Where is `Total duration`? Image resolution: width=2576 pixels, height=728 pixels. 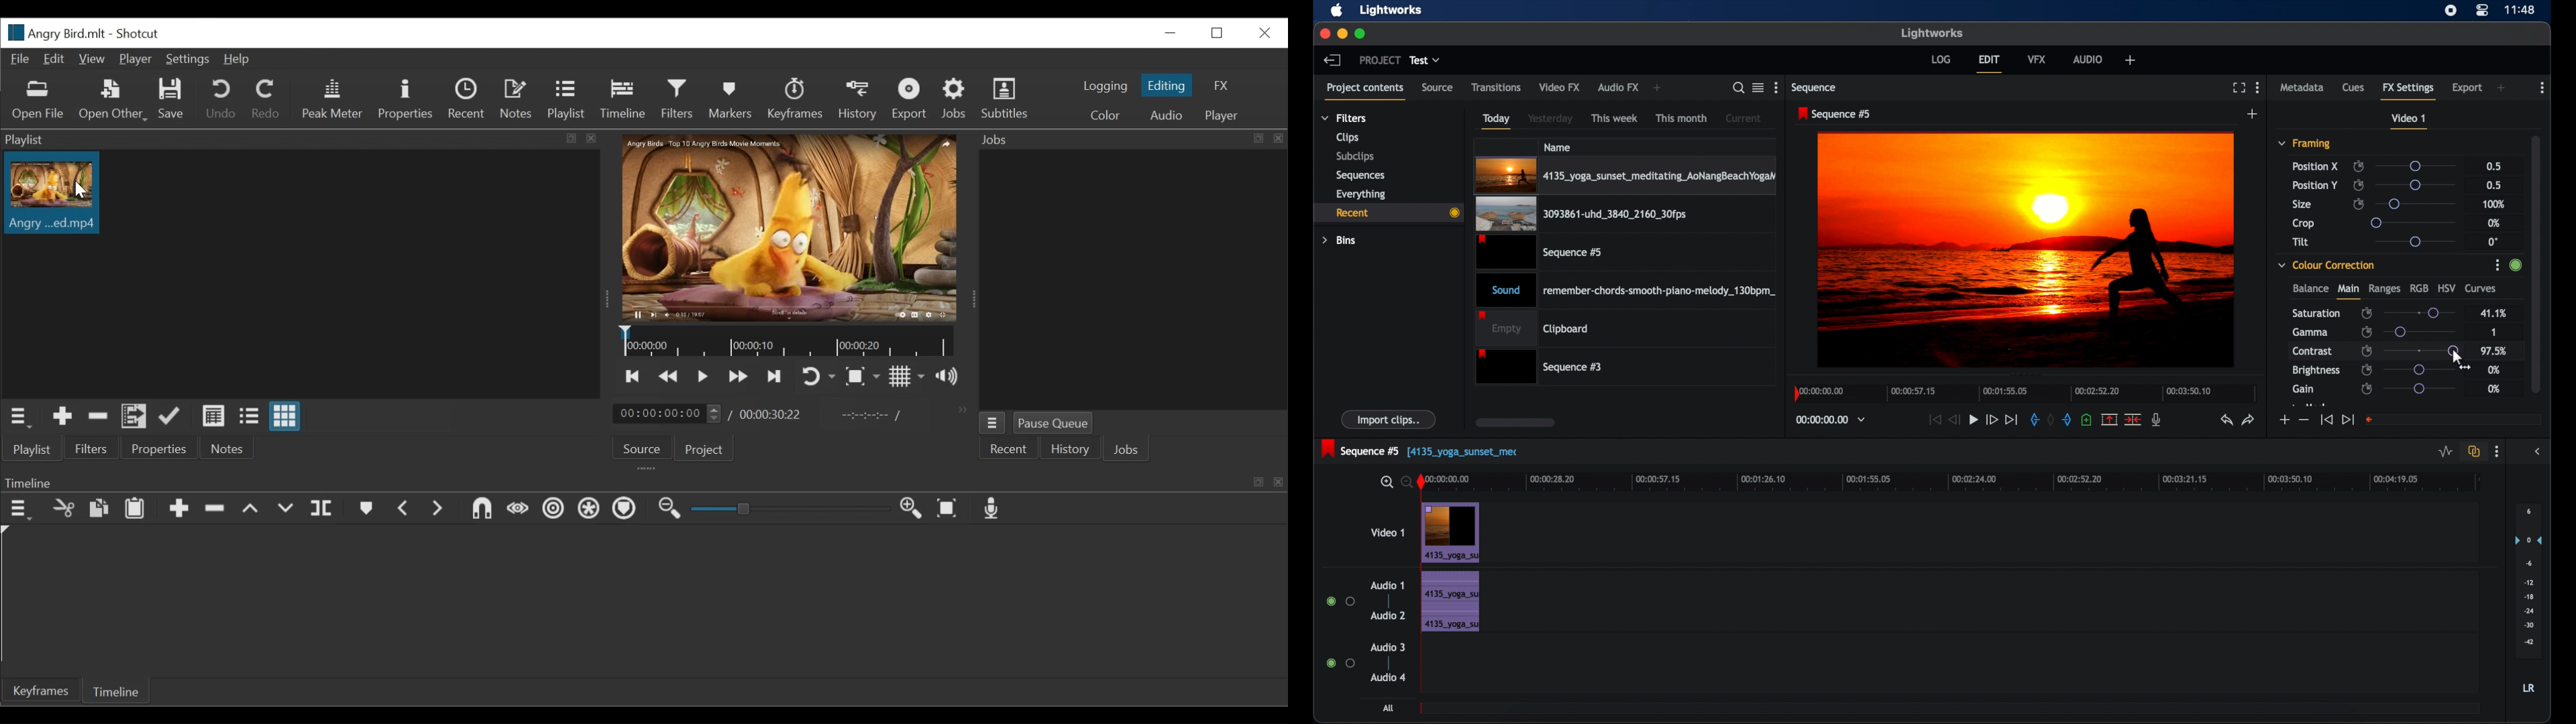 Total duration is located at coordinates (771, 414).